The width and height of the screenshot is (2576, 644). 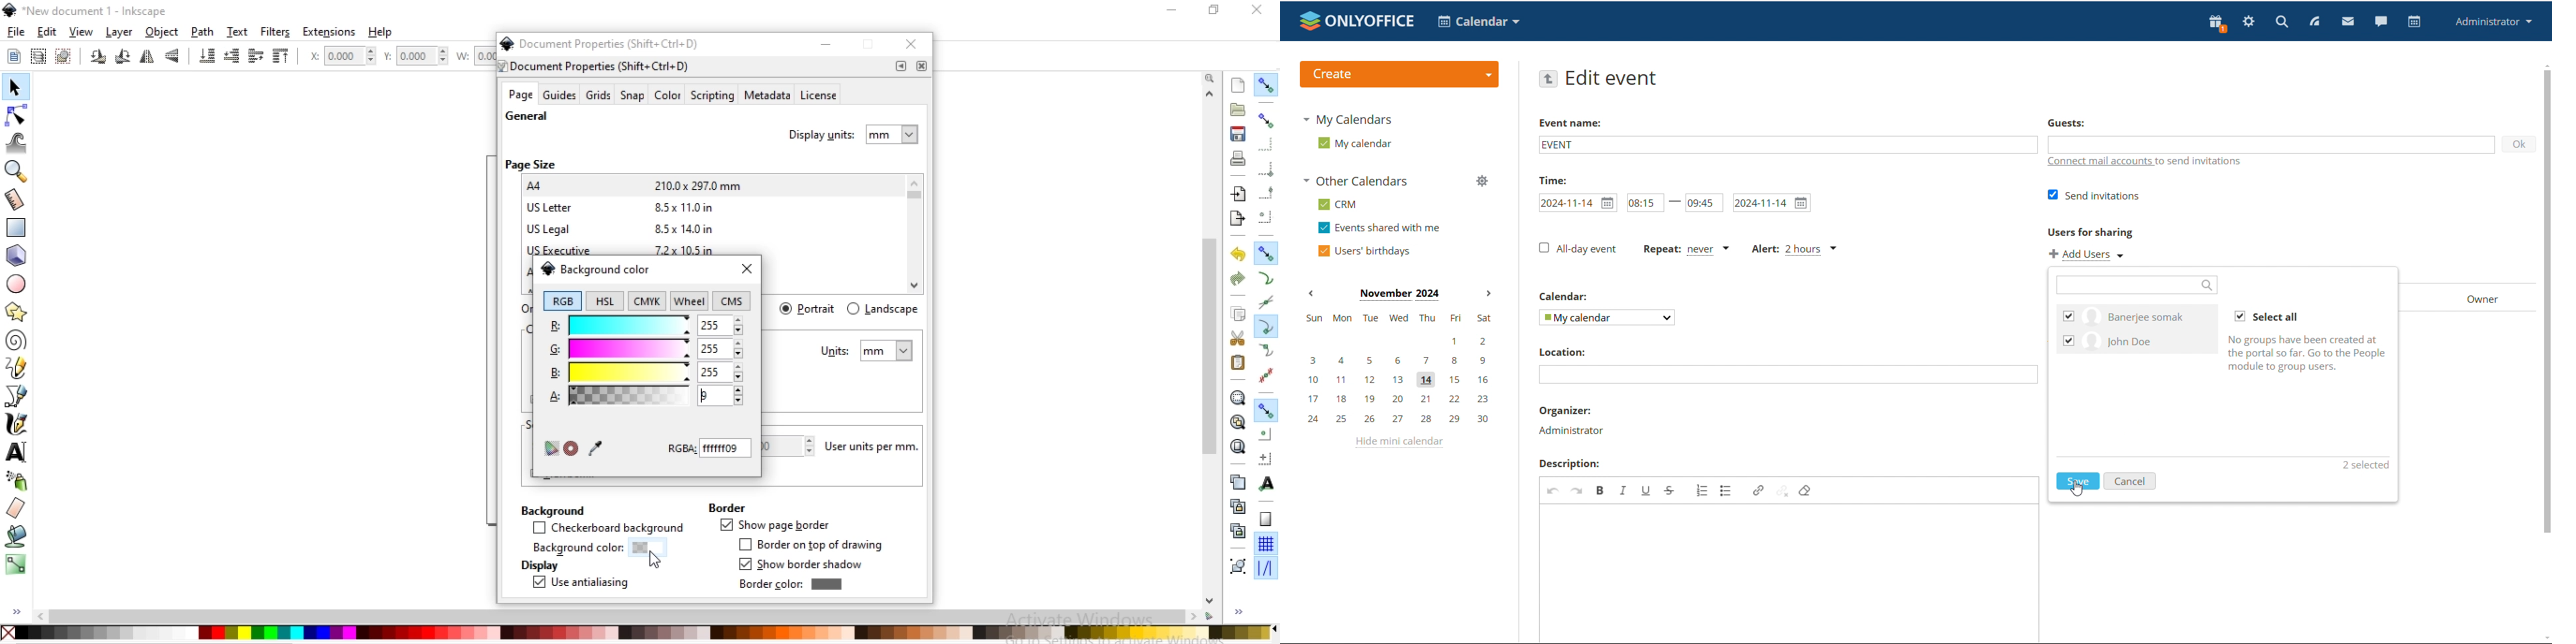 What do you see at coordinates (914, 46) in the screenshot?
I see `close` at bounding box center [914, 46].